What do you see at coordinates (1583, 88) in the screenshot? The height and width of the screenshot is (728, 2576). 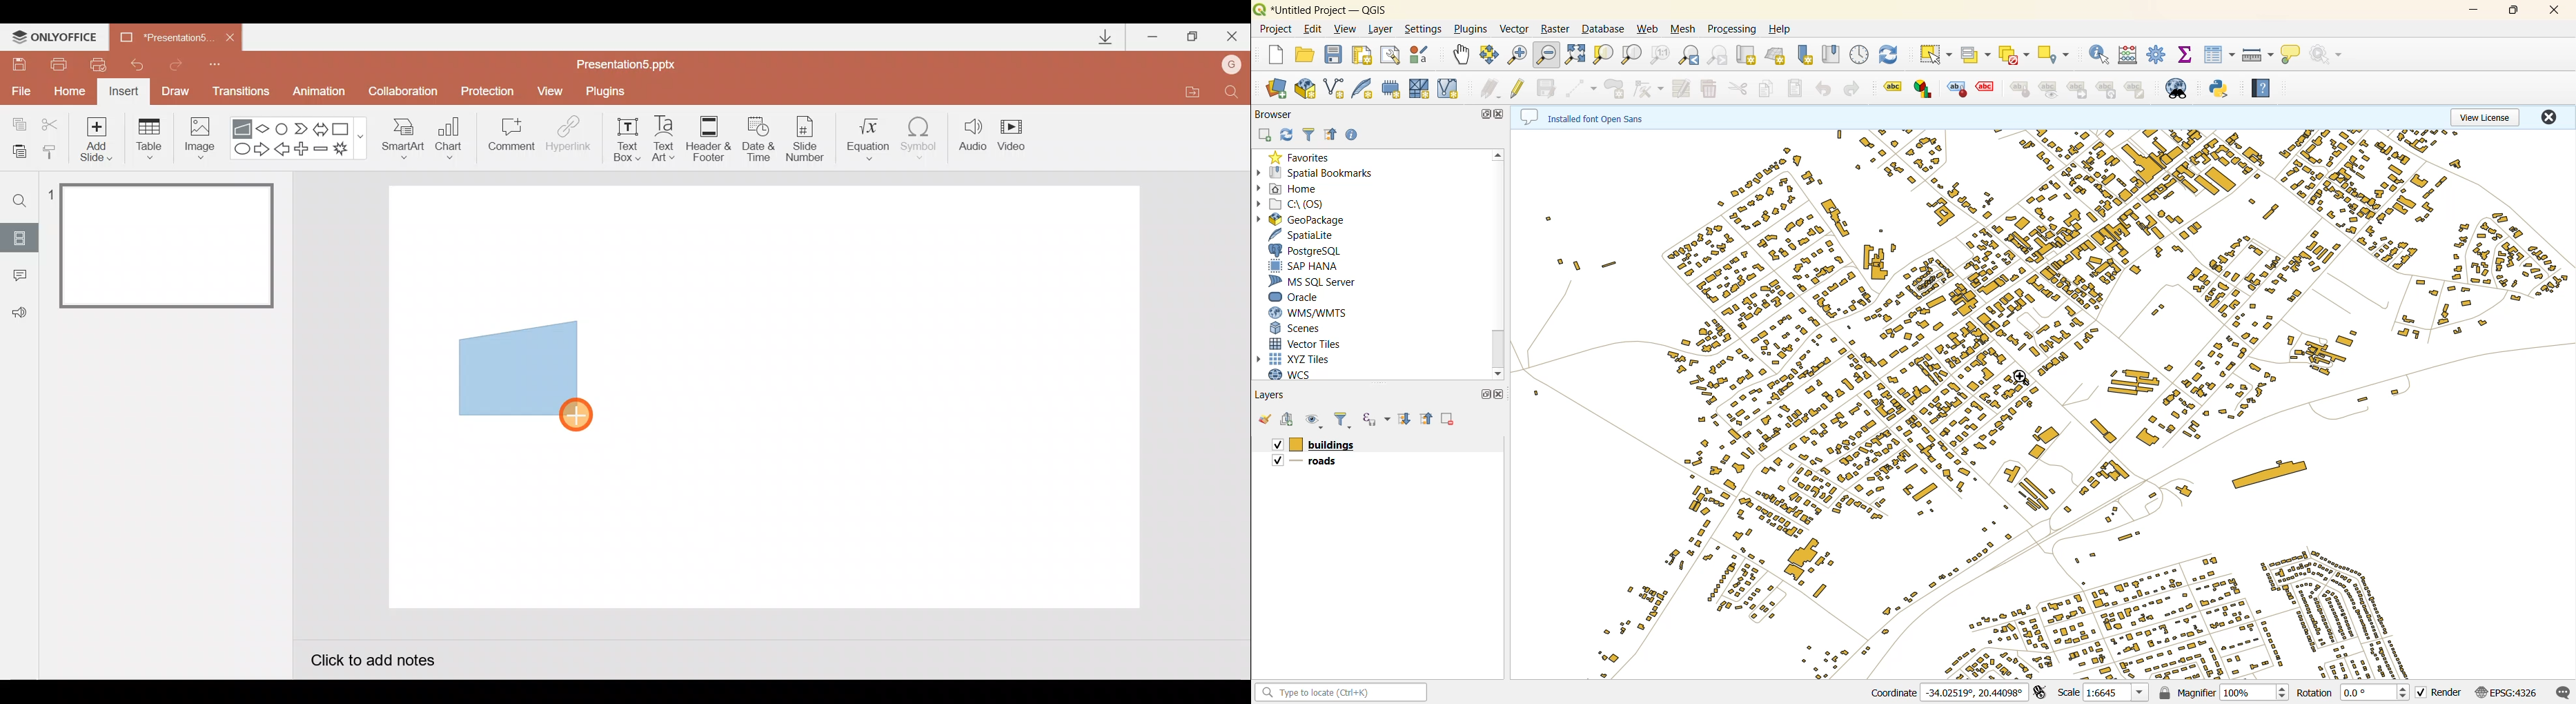 I see `digitize` at bounding box center [1583, 88].